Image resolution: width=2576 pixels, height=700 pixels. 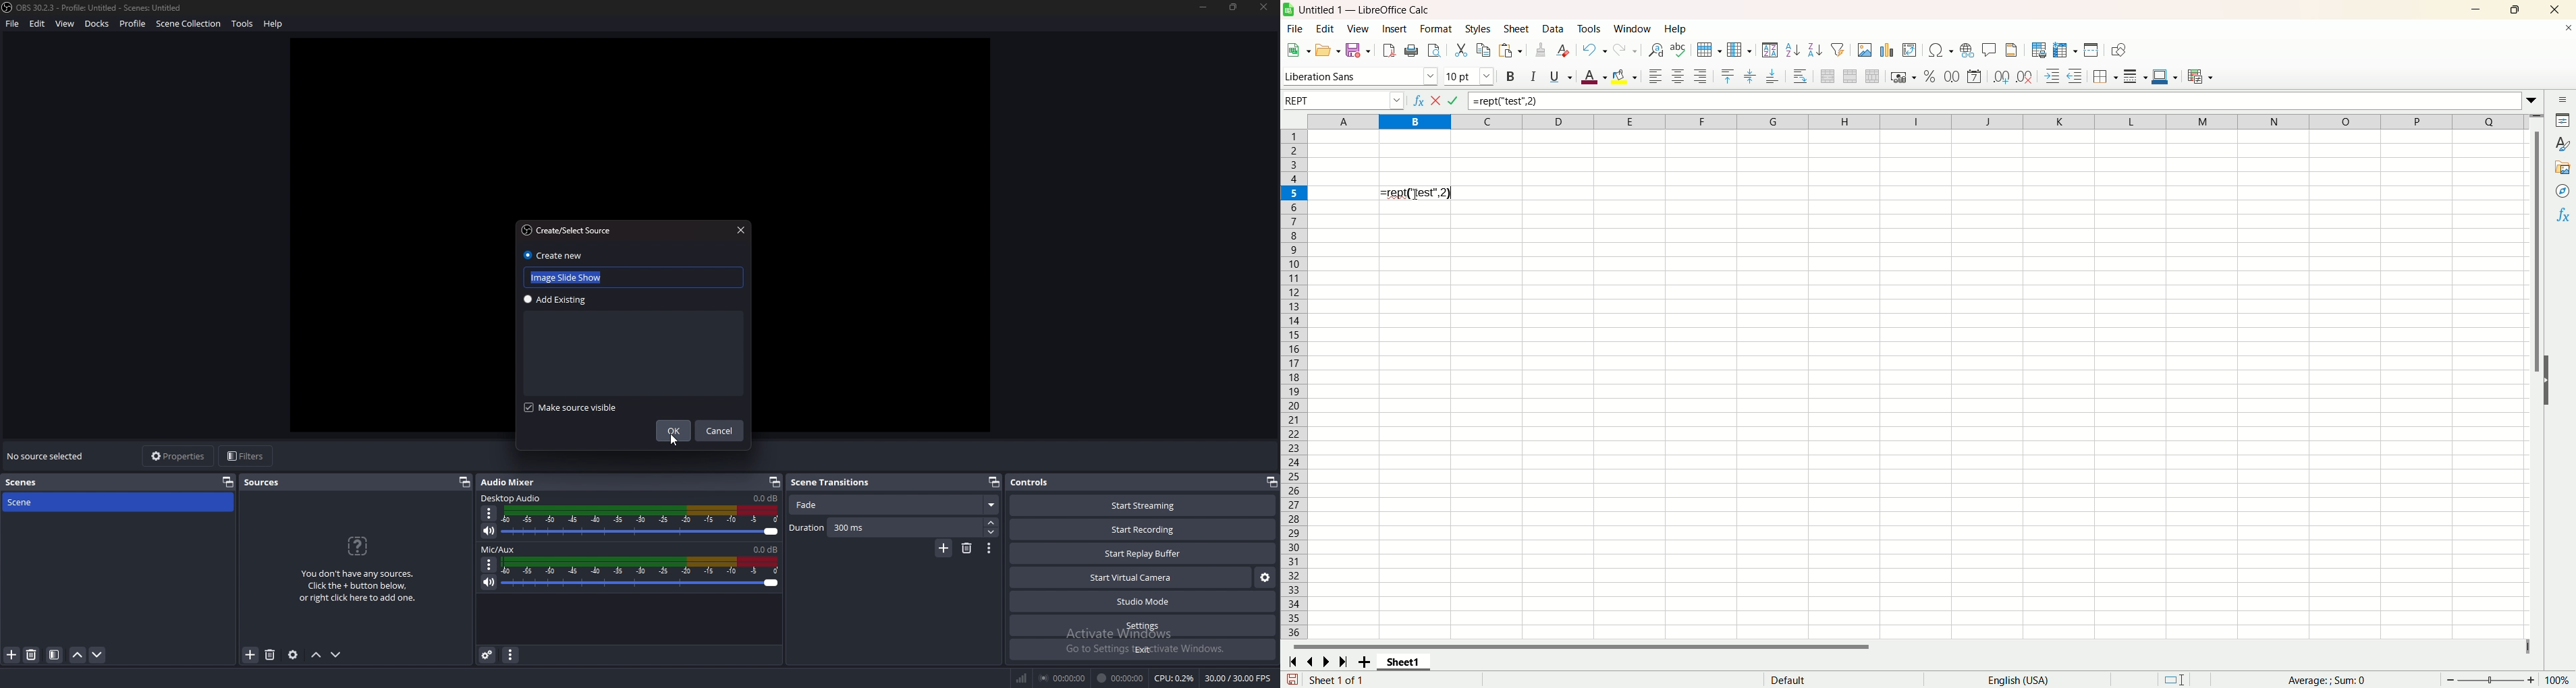 What do you see at coordinates (1143, 626) in the screenshot?
I see `settings` at bounding box center [1143, 626].